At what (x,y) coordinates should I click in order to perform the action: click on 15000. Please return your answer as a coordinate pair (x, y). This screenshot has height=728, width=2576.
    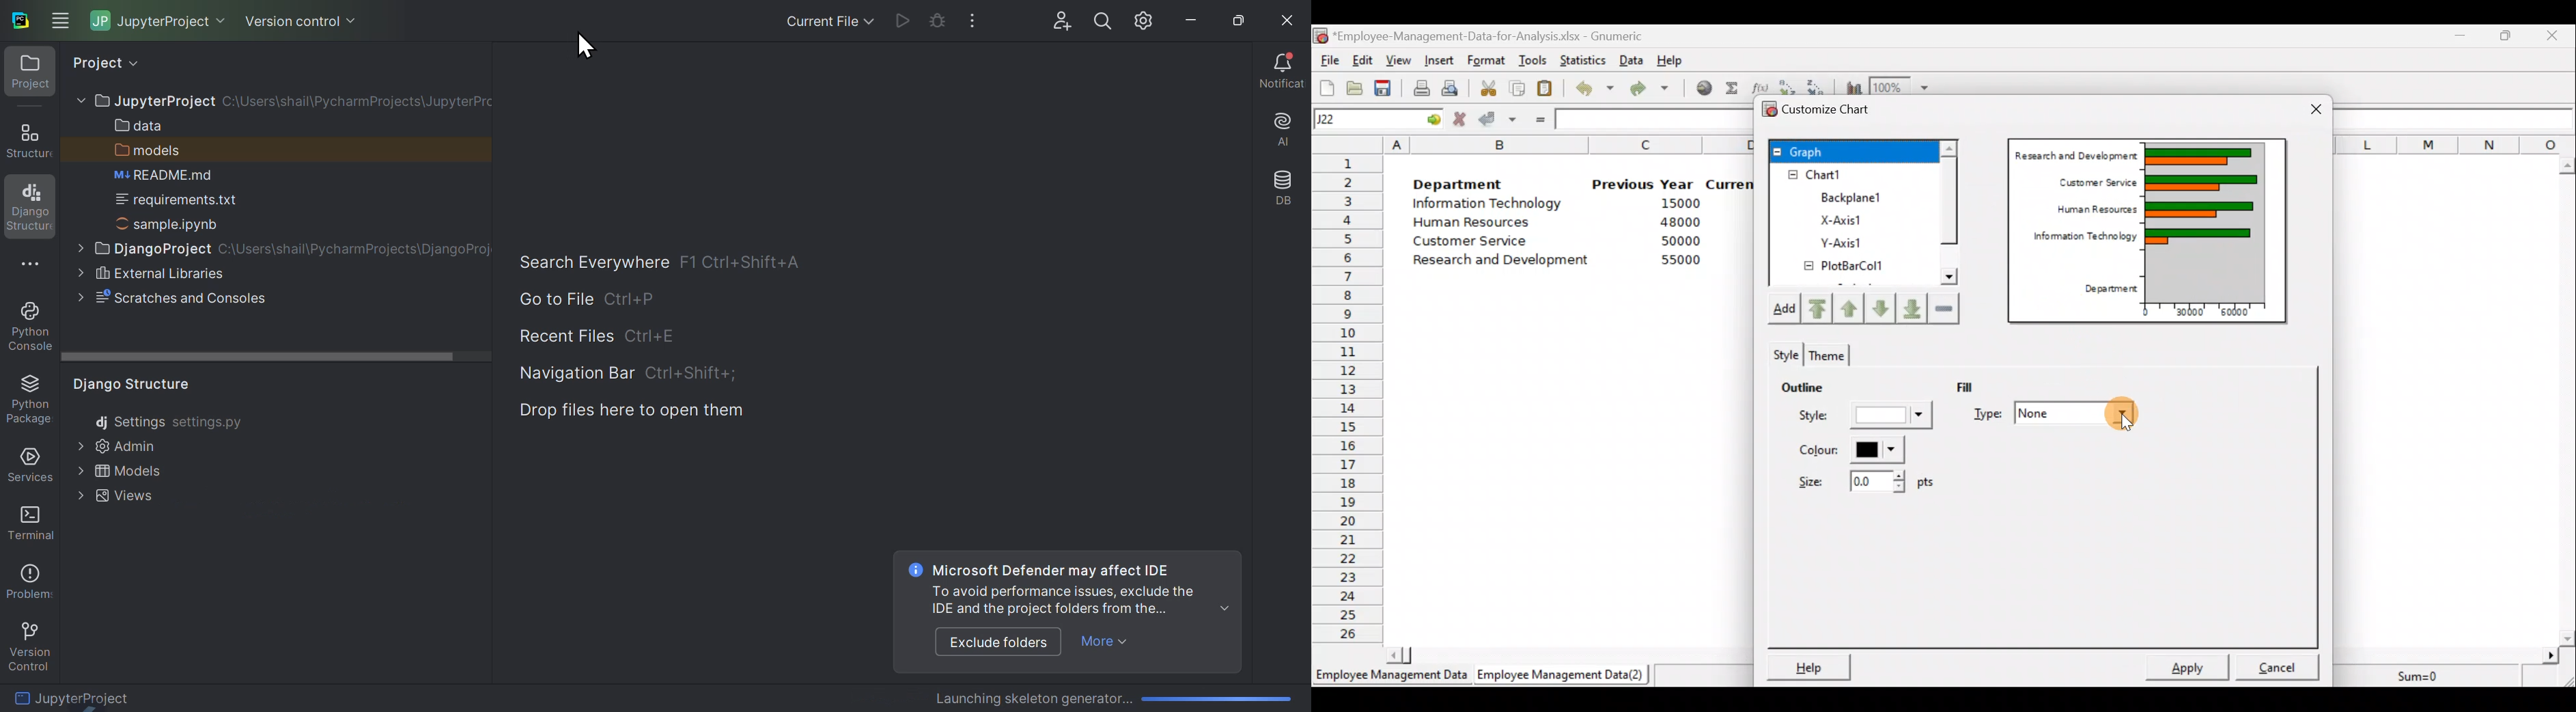
    Looking at the image, I should click on (1676, 206).